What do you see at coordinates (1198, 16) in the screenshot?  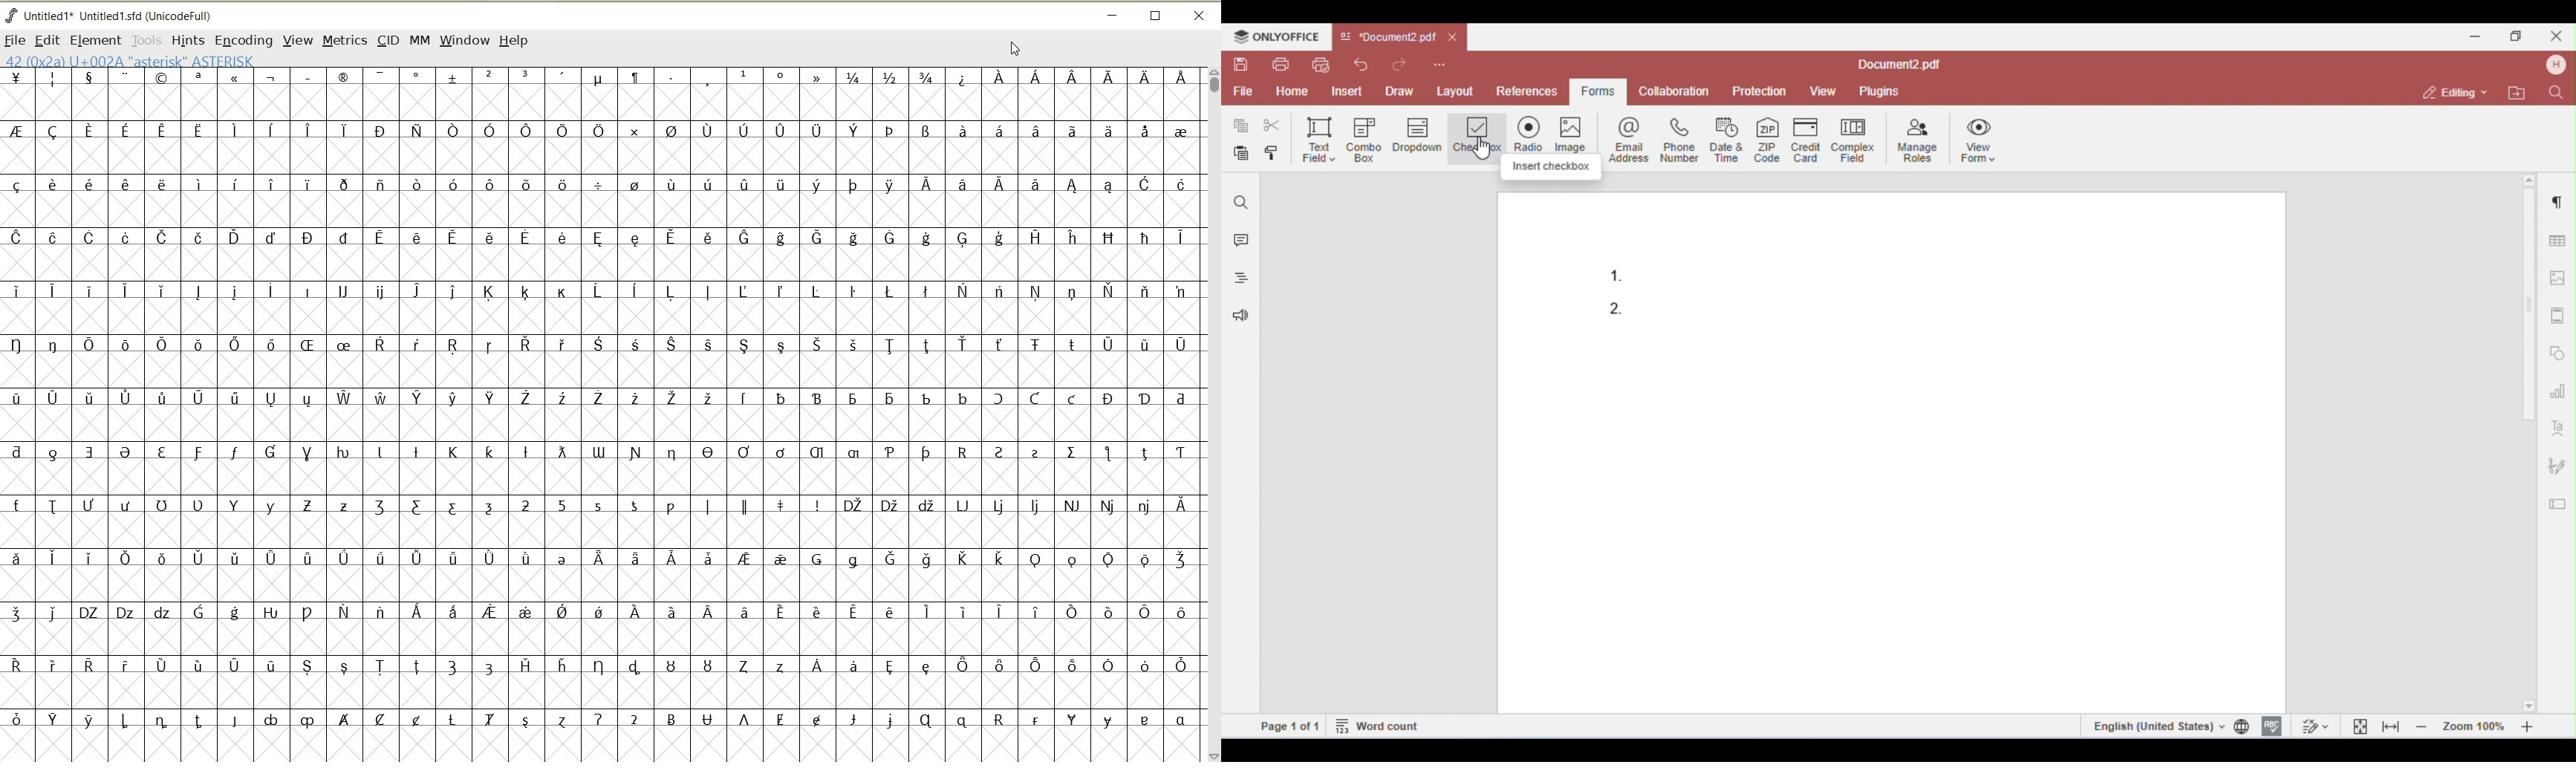 I see `CLOSE` at bounding box center [1198, 16].